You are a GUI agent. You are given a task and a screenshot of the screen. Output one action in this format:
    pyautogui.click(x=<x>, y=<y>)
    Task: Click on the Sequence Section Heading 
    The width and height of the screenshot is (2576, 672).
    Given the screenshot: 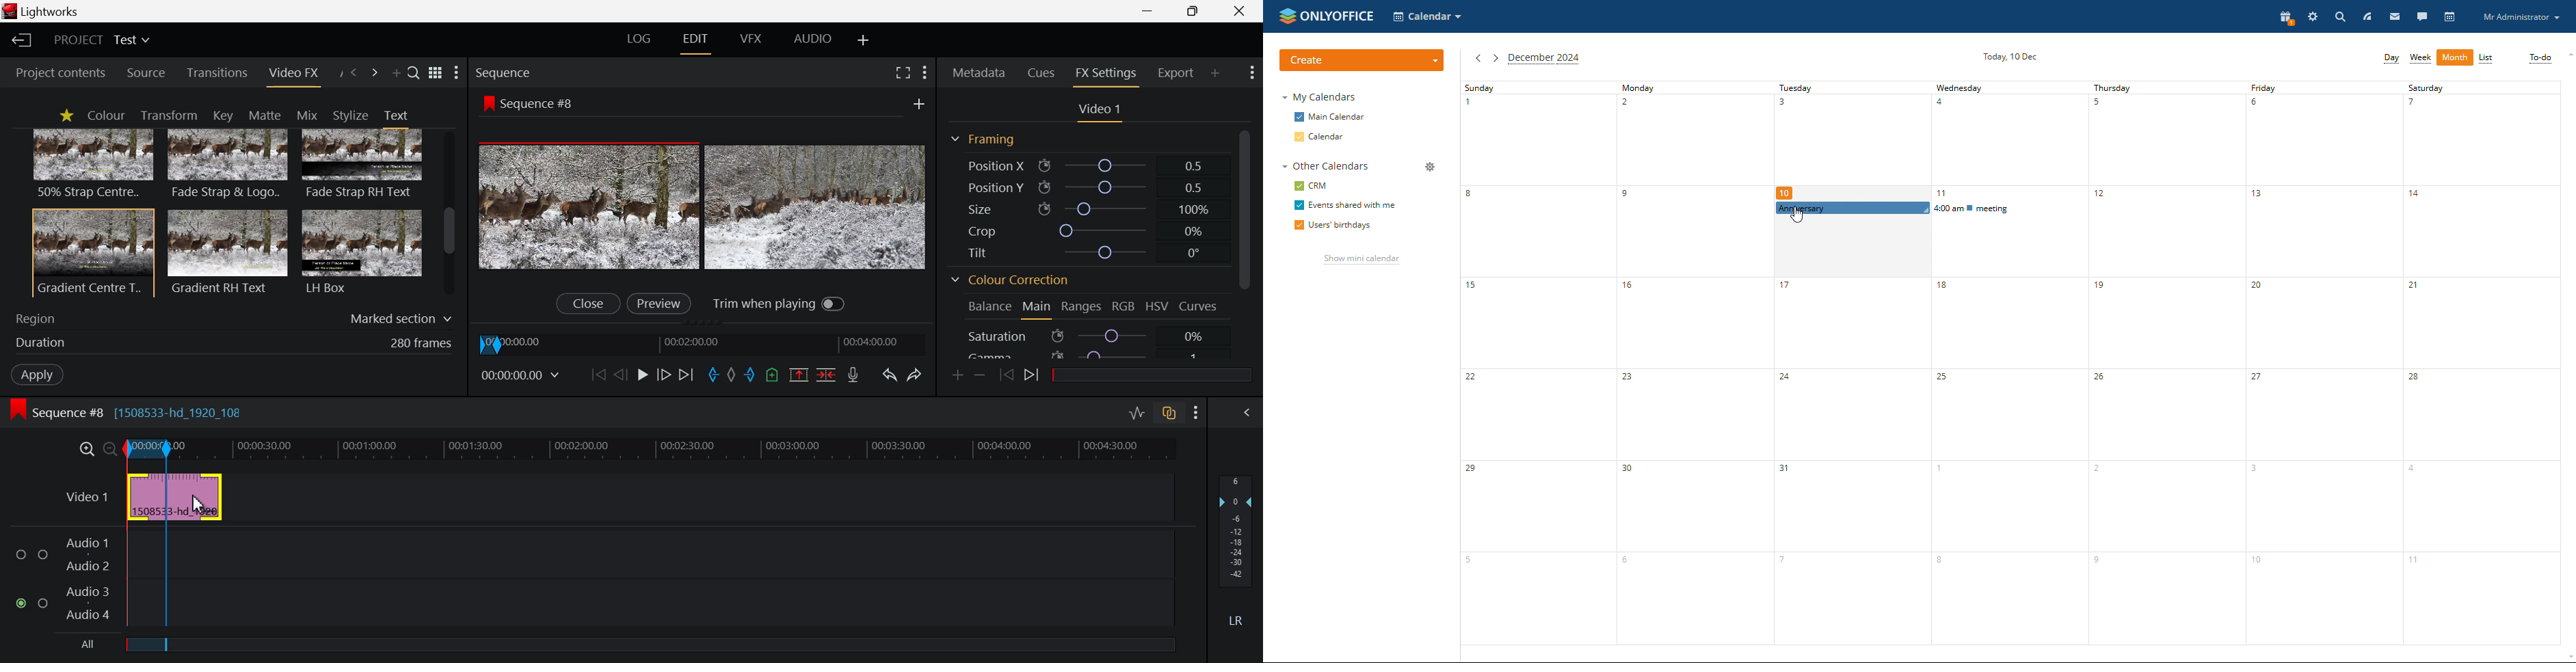 What is the action you would take?
    pyautogui.click(x=558, y=72)
    